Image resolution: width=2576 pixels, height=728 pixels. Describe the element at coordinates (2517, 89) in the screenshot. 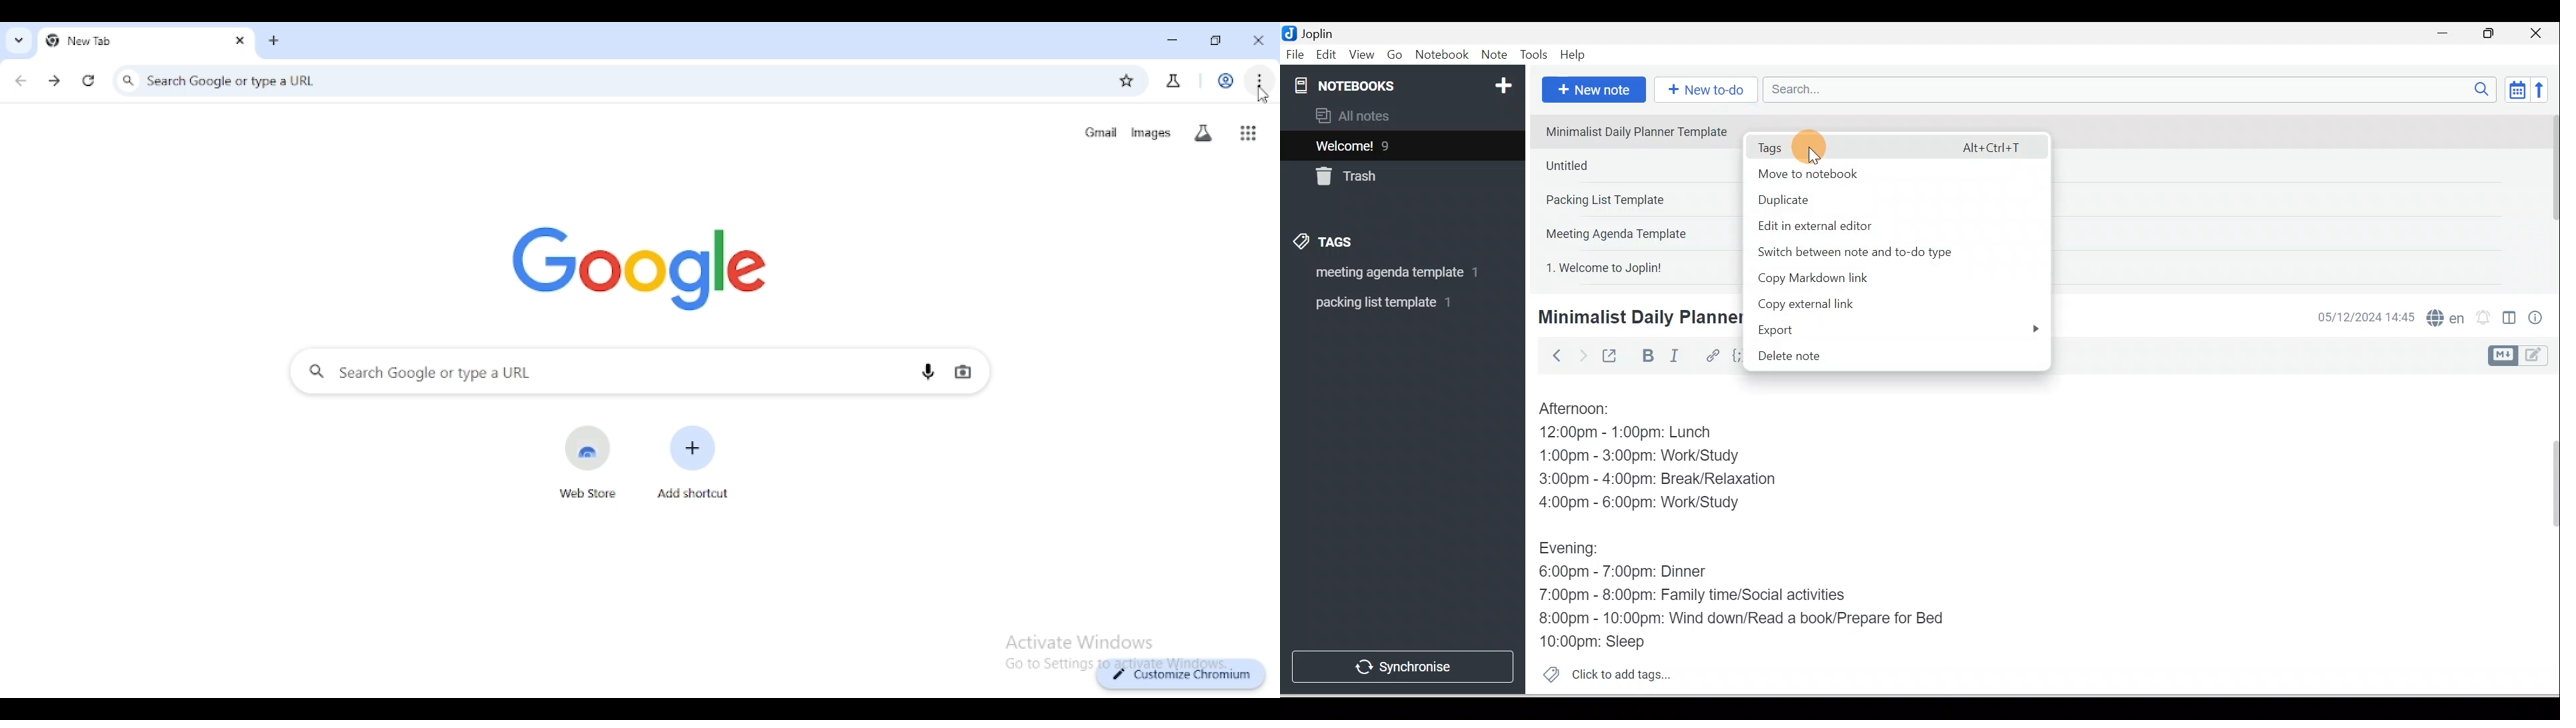

I see `Toggle sort order` at that location.